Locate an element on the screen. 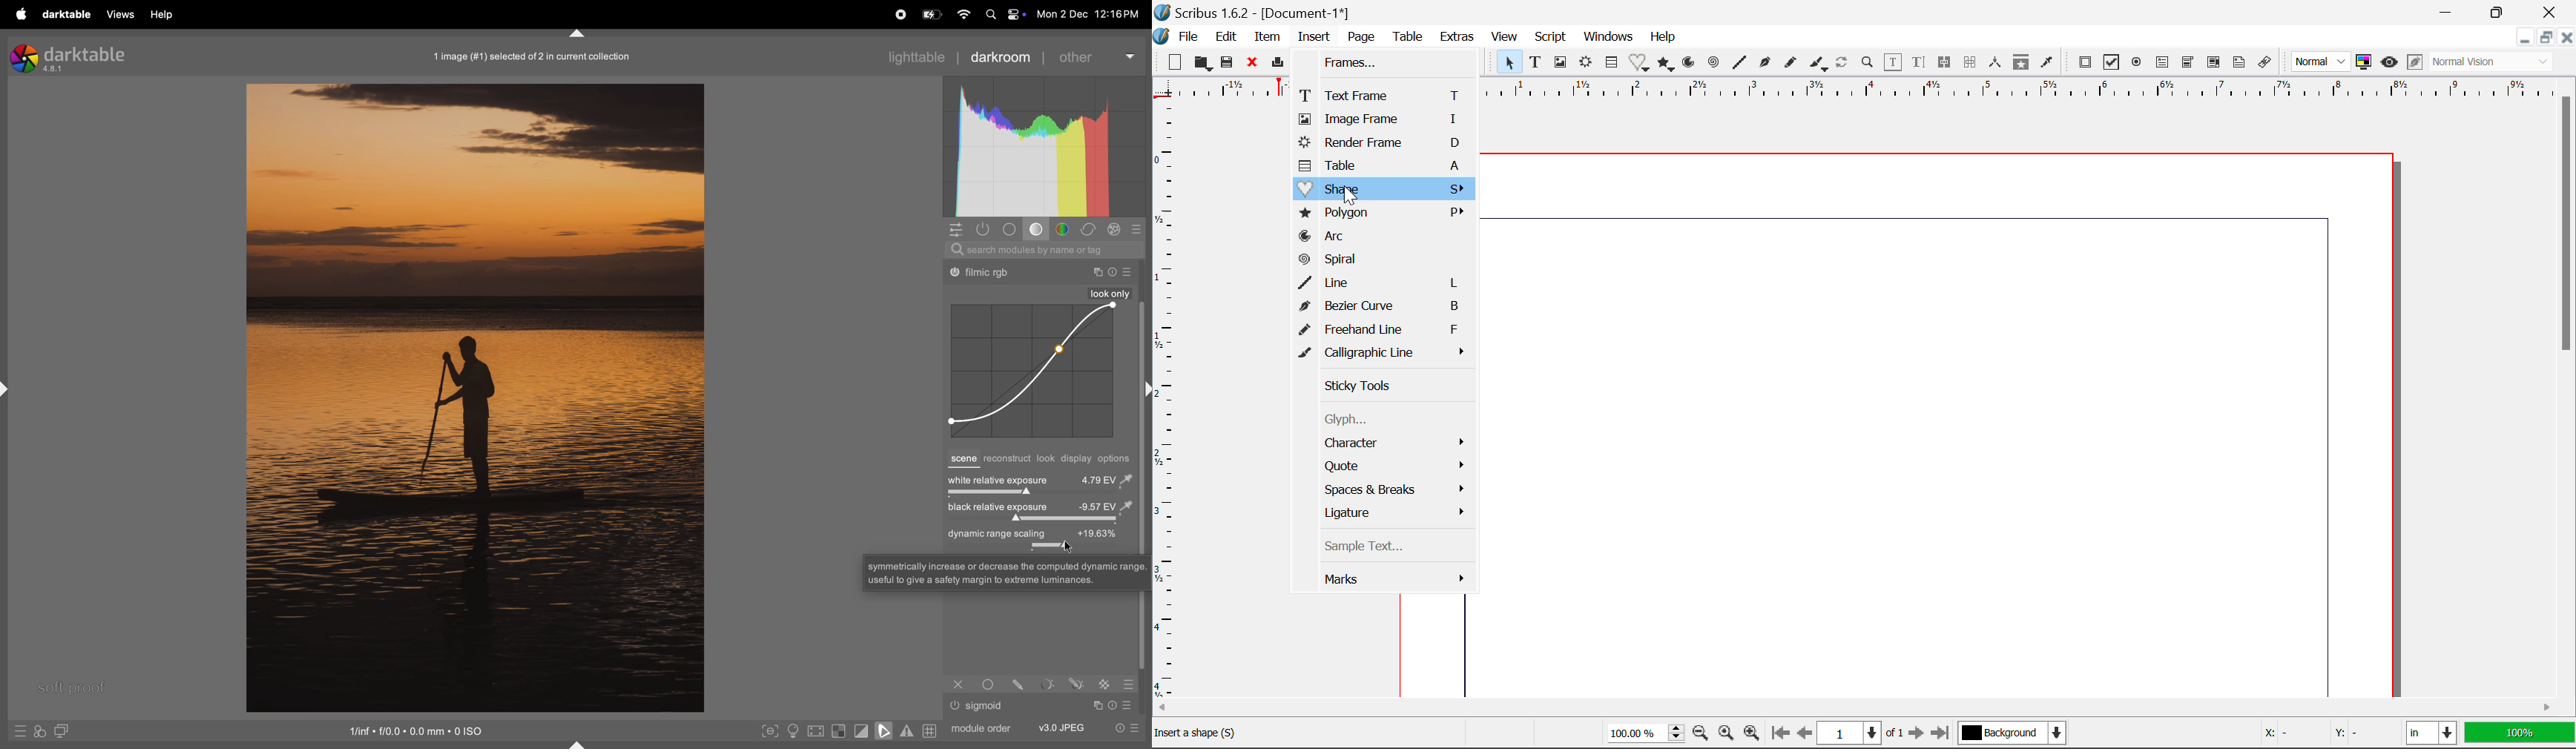  Extras is located at coordinates (1460, 38).